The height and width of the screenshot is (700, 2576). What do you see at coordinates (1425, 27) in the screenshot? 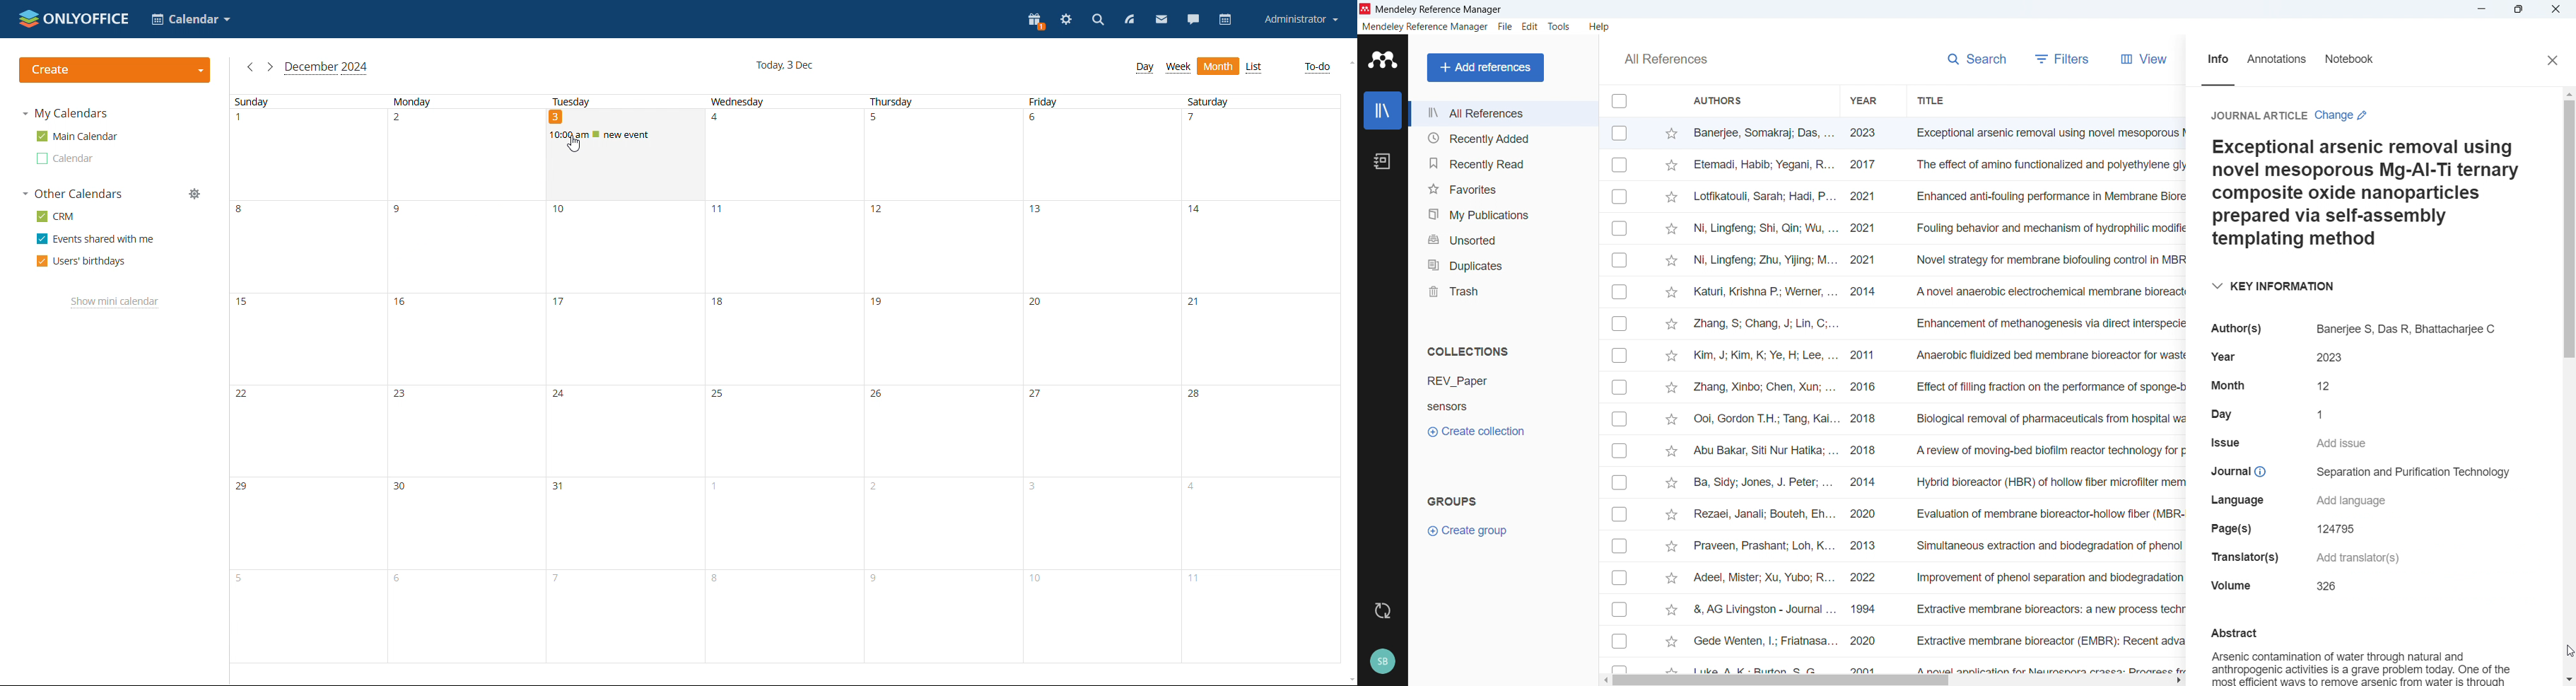
I see `Mendeley reference manager ` at bounding box center [1425, 27].